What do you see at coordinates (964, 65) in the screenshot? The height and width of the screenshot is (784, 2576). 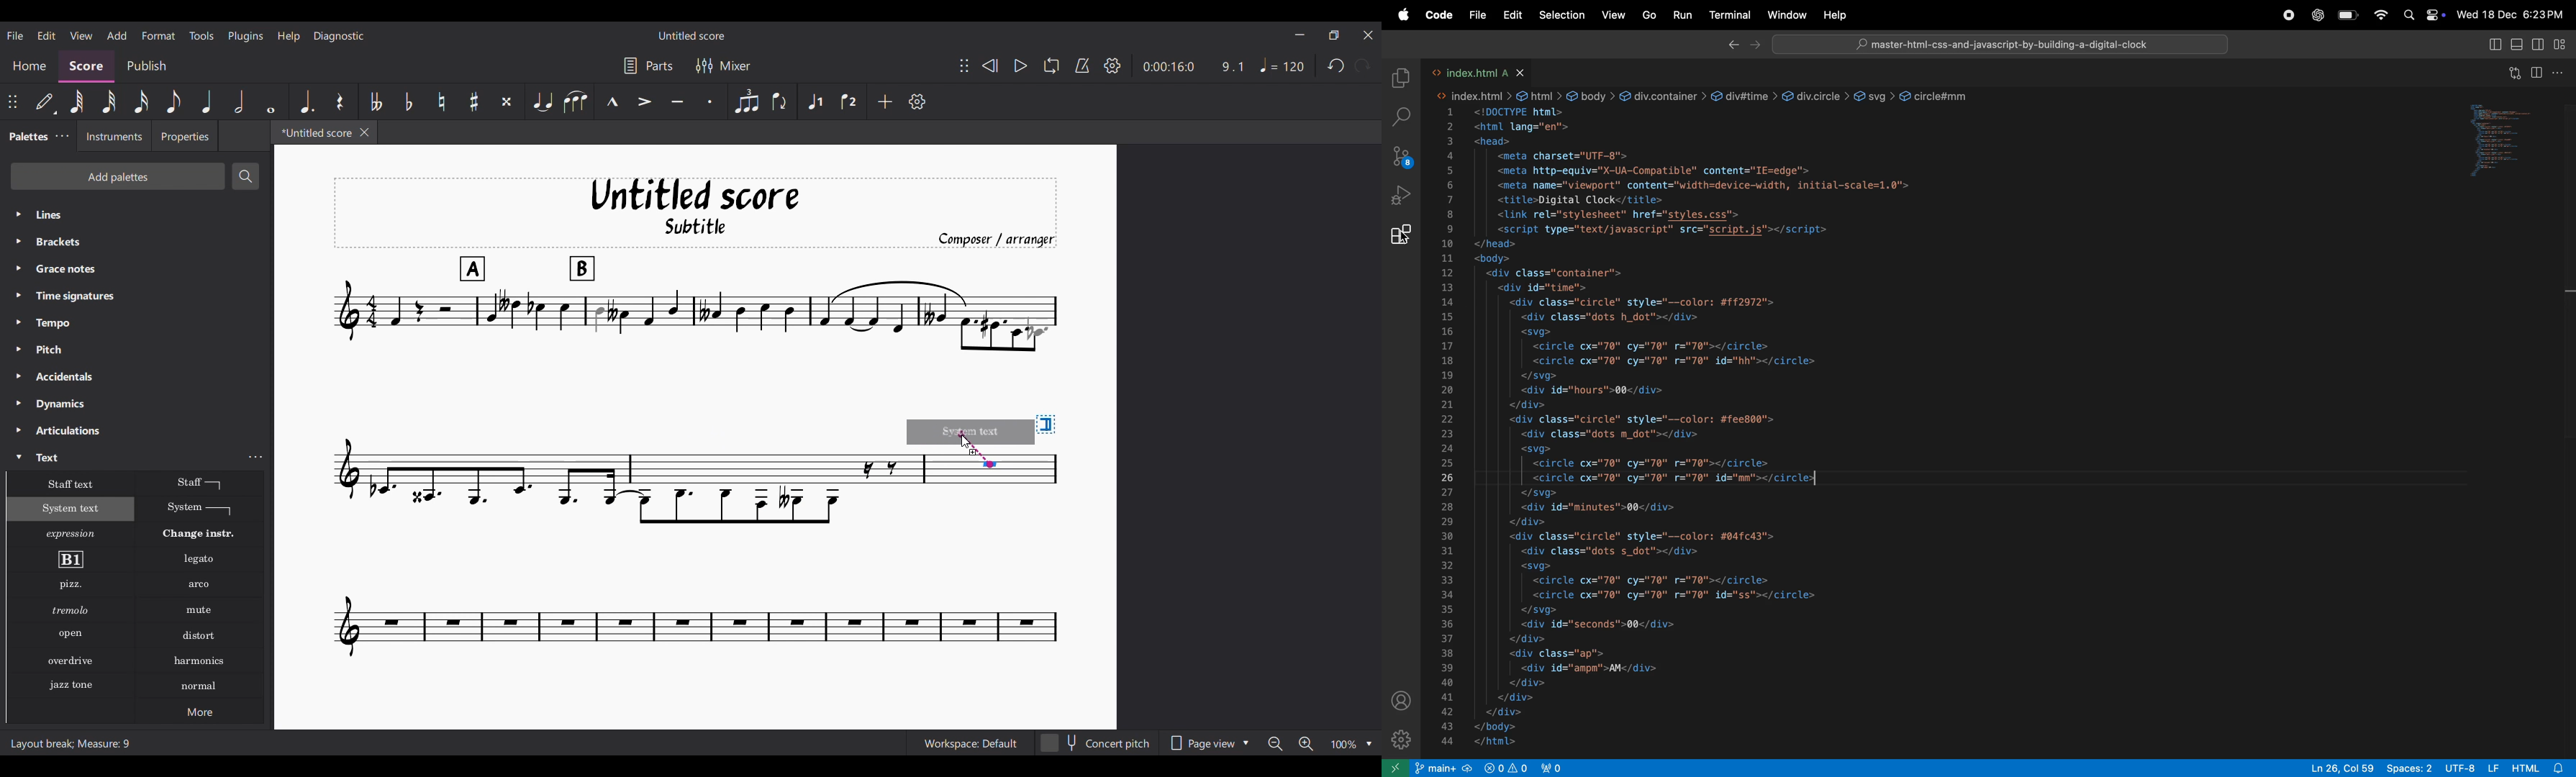 I see `Change position` at bounding box center [964, 65].